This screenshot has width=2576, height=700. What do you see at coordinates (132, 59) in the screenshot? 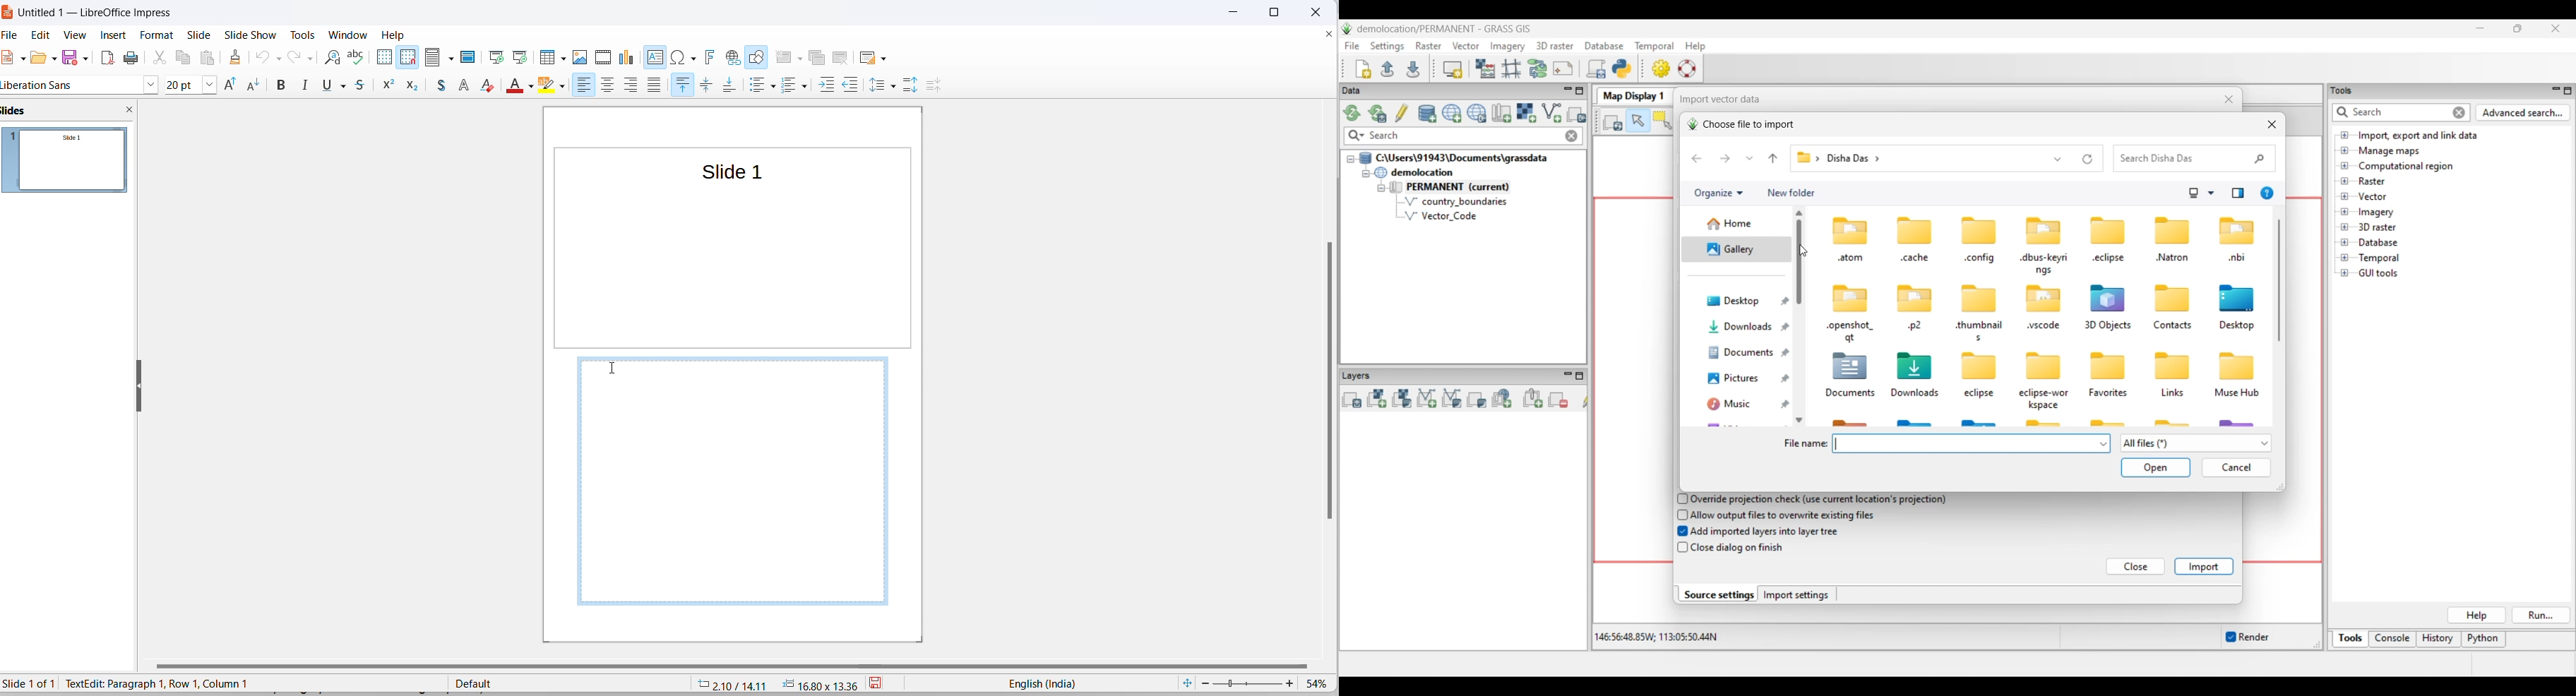
I see `print` at bounding box center [132, 59].